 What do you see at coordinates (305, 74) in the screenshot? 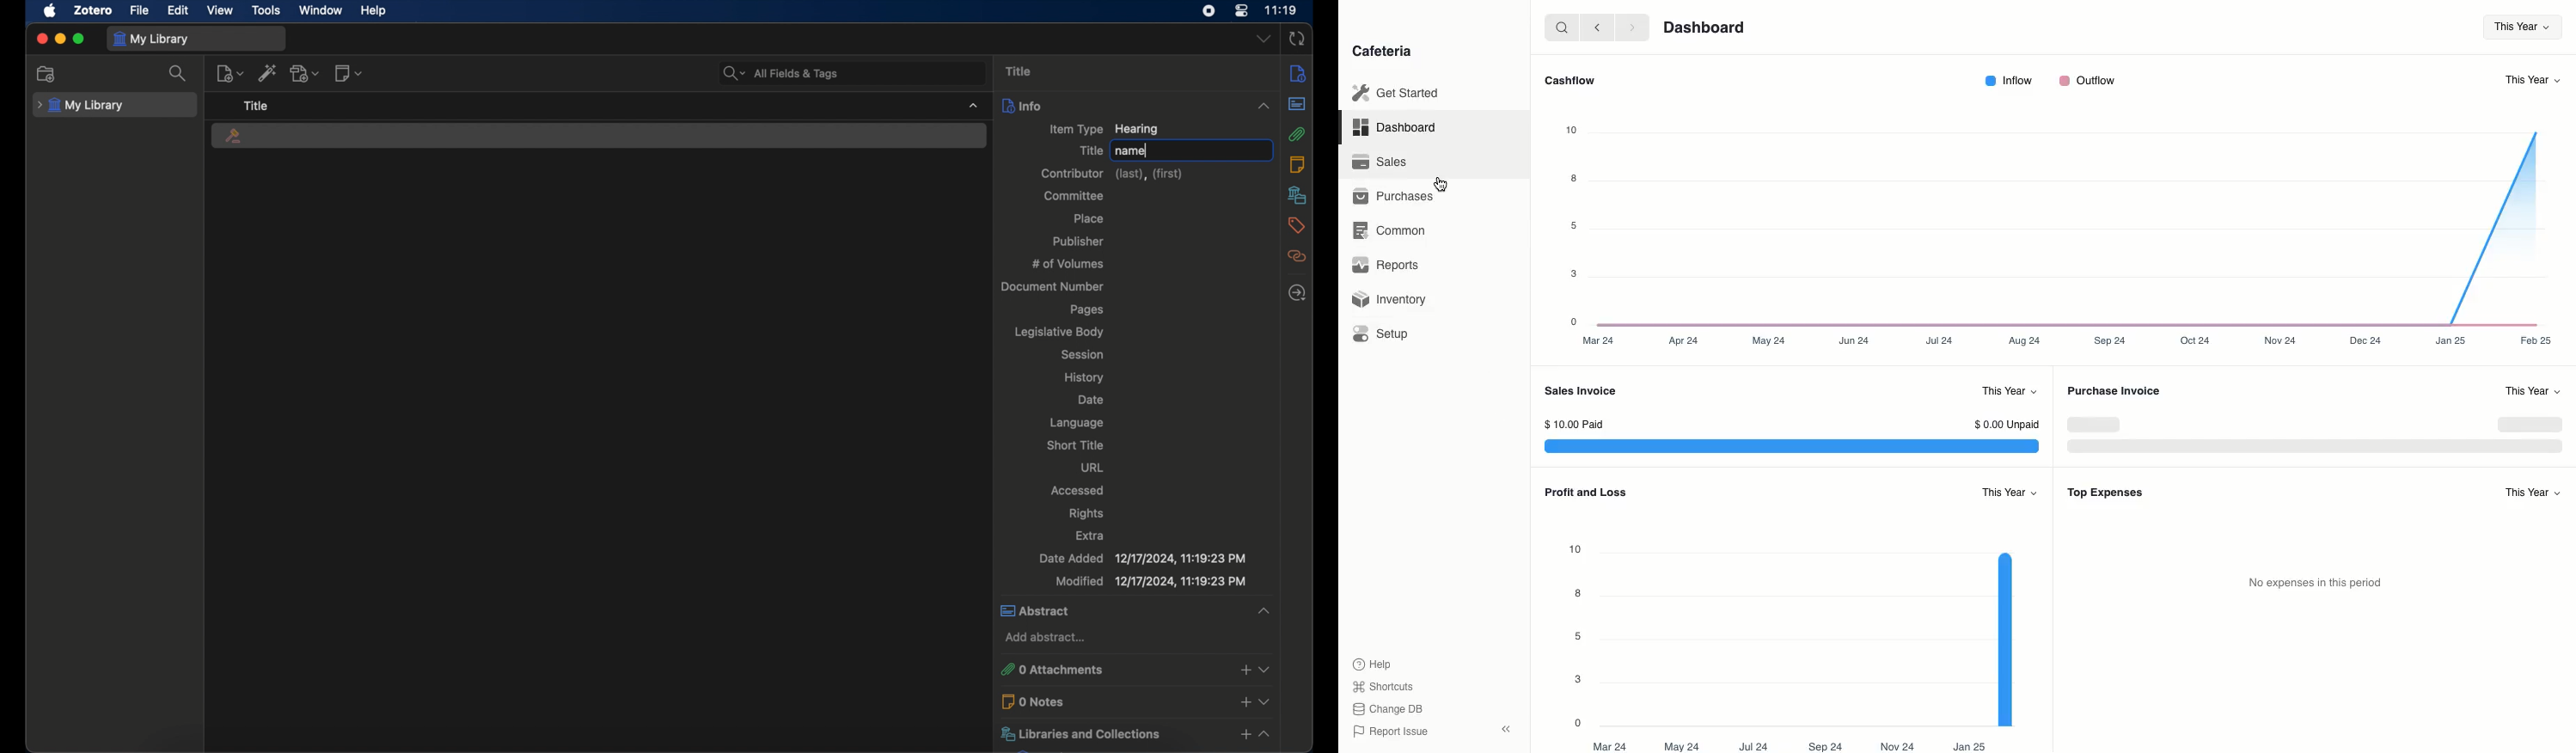
I see `add attachment` at bounding box center [305, 74].